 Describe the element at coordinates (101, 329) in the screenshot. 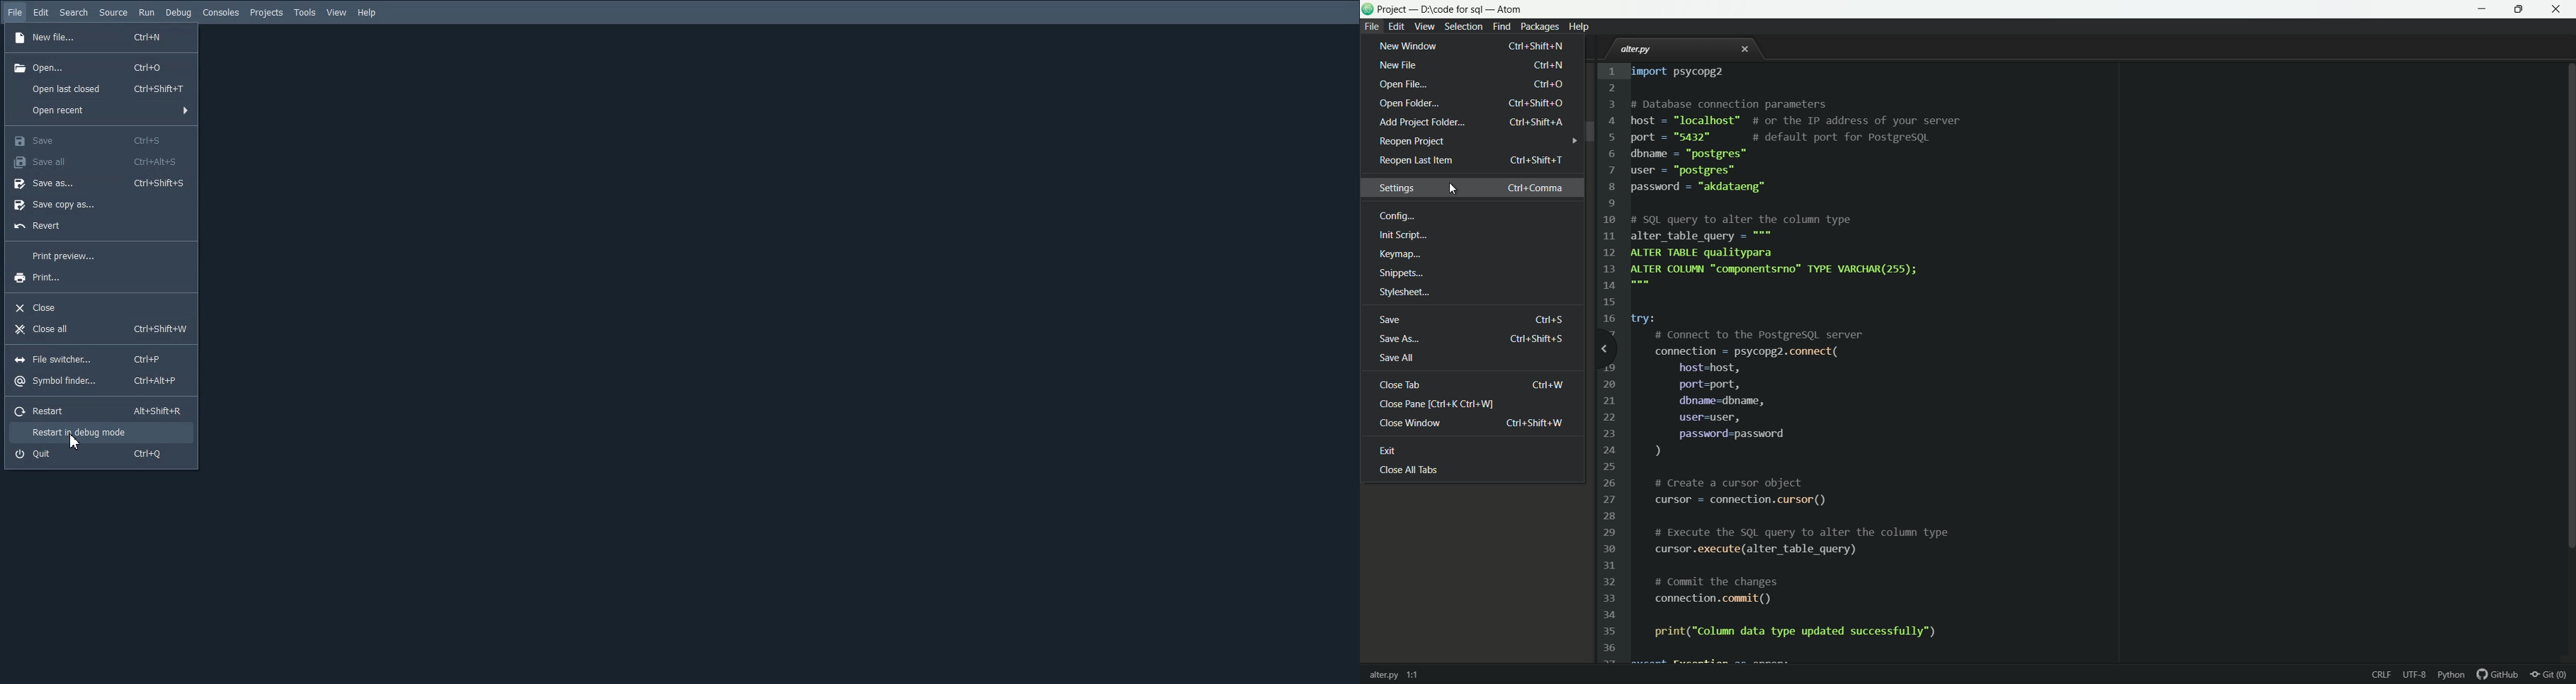

I see `Close all` at that location.